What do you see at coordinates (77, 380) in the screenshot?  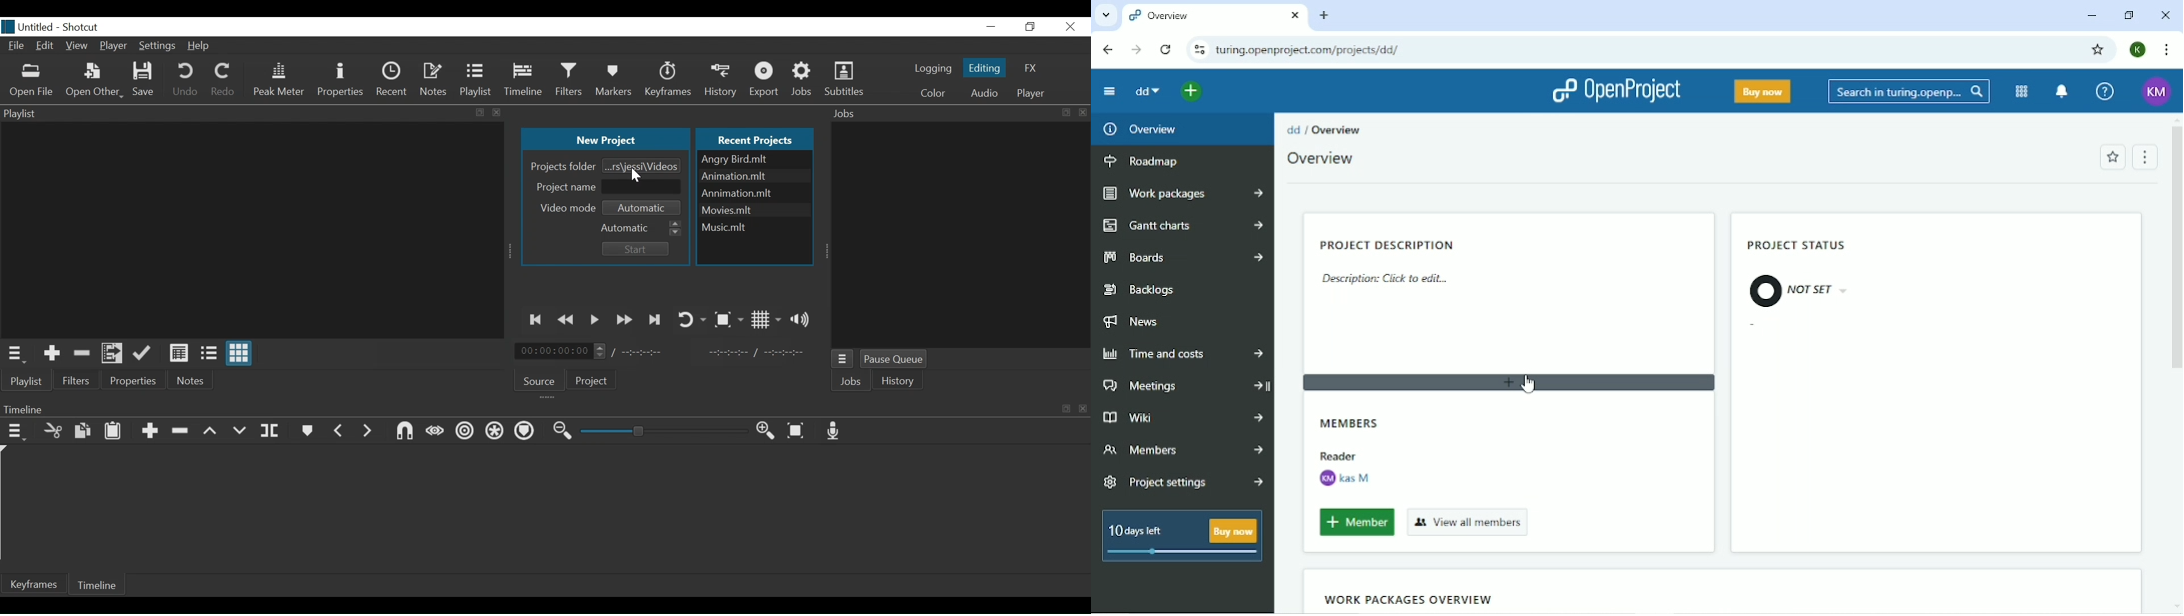 I see `Filters` at bounding box center [77, 380].